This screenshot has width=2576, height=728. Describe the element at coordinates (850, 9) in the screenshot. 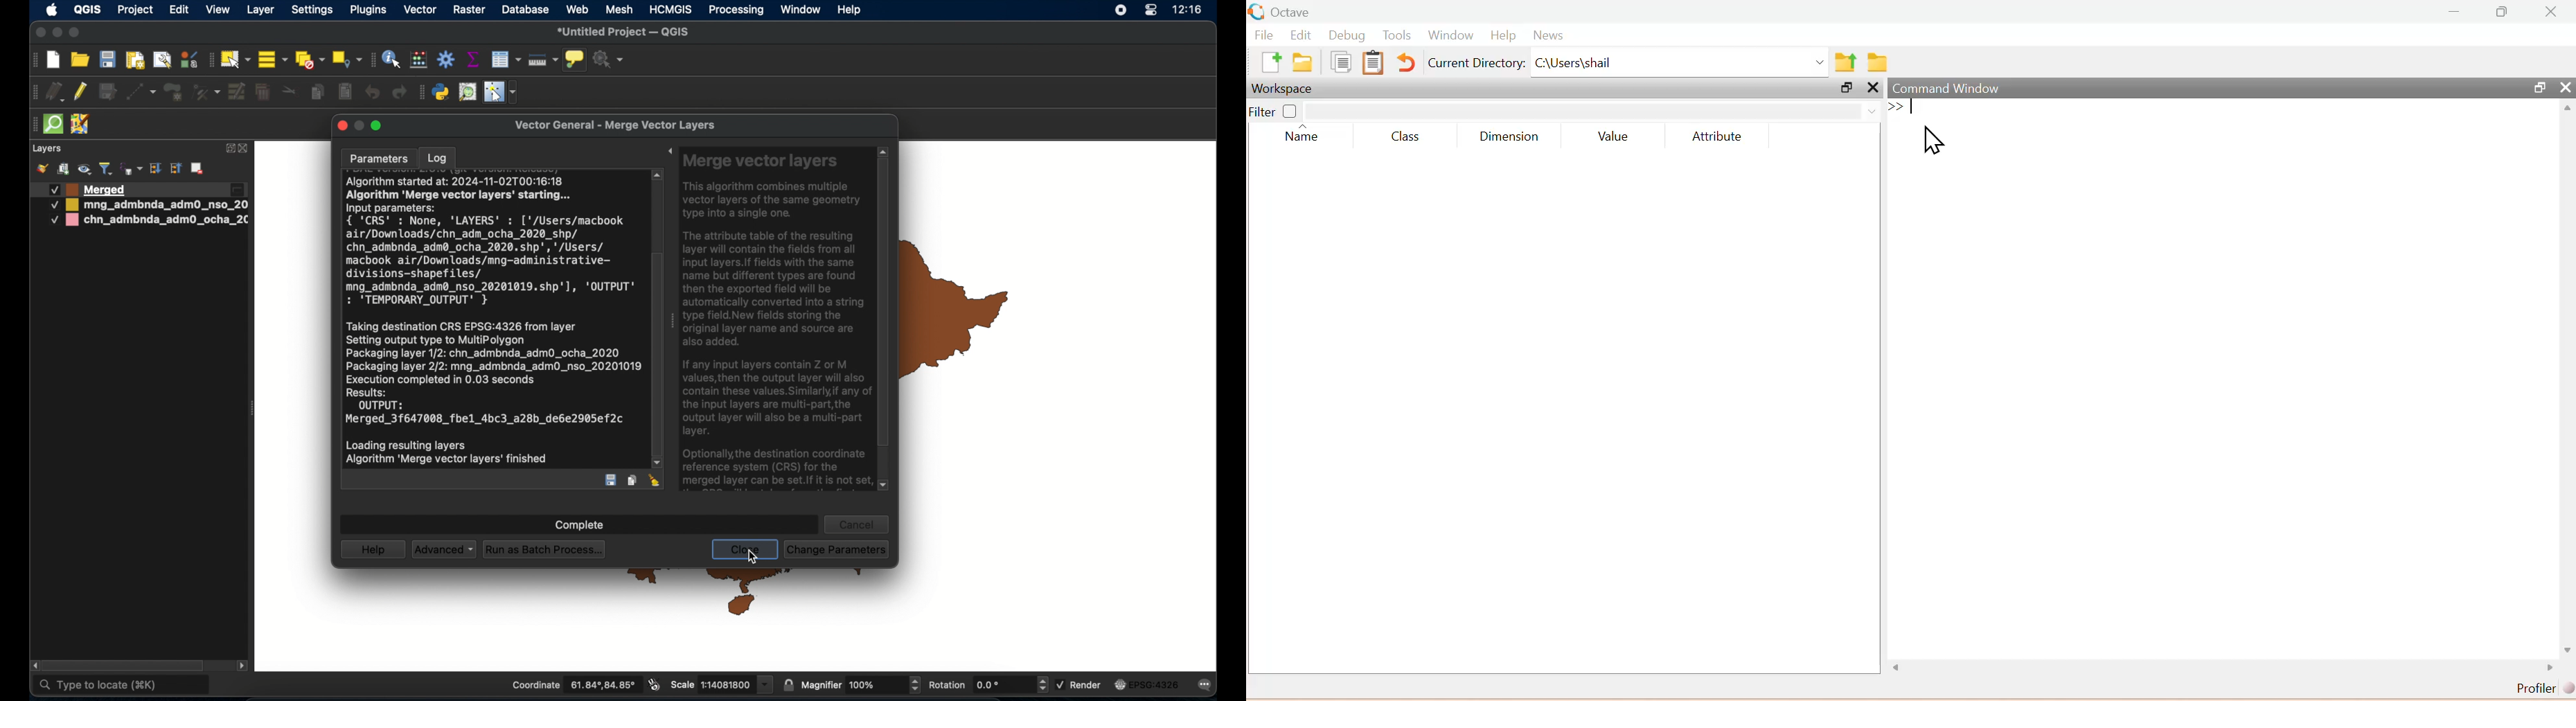

I see `help` at that location.